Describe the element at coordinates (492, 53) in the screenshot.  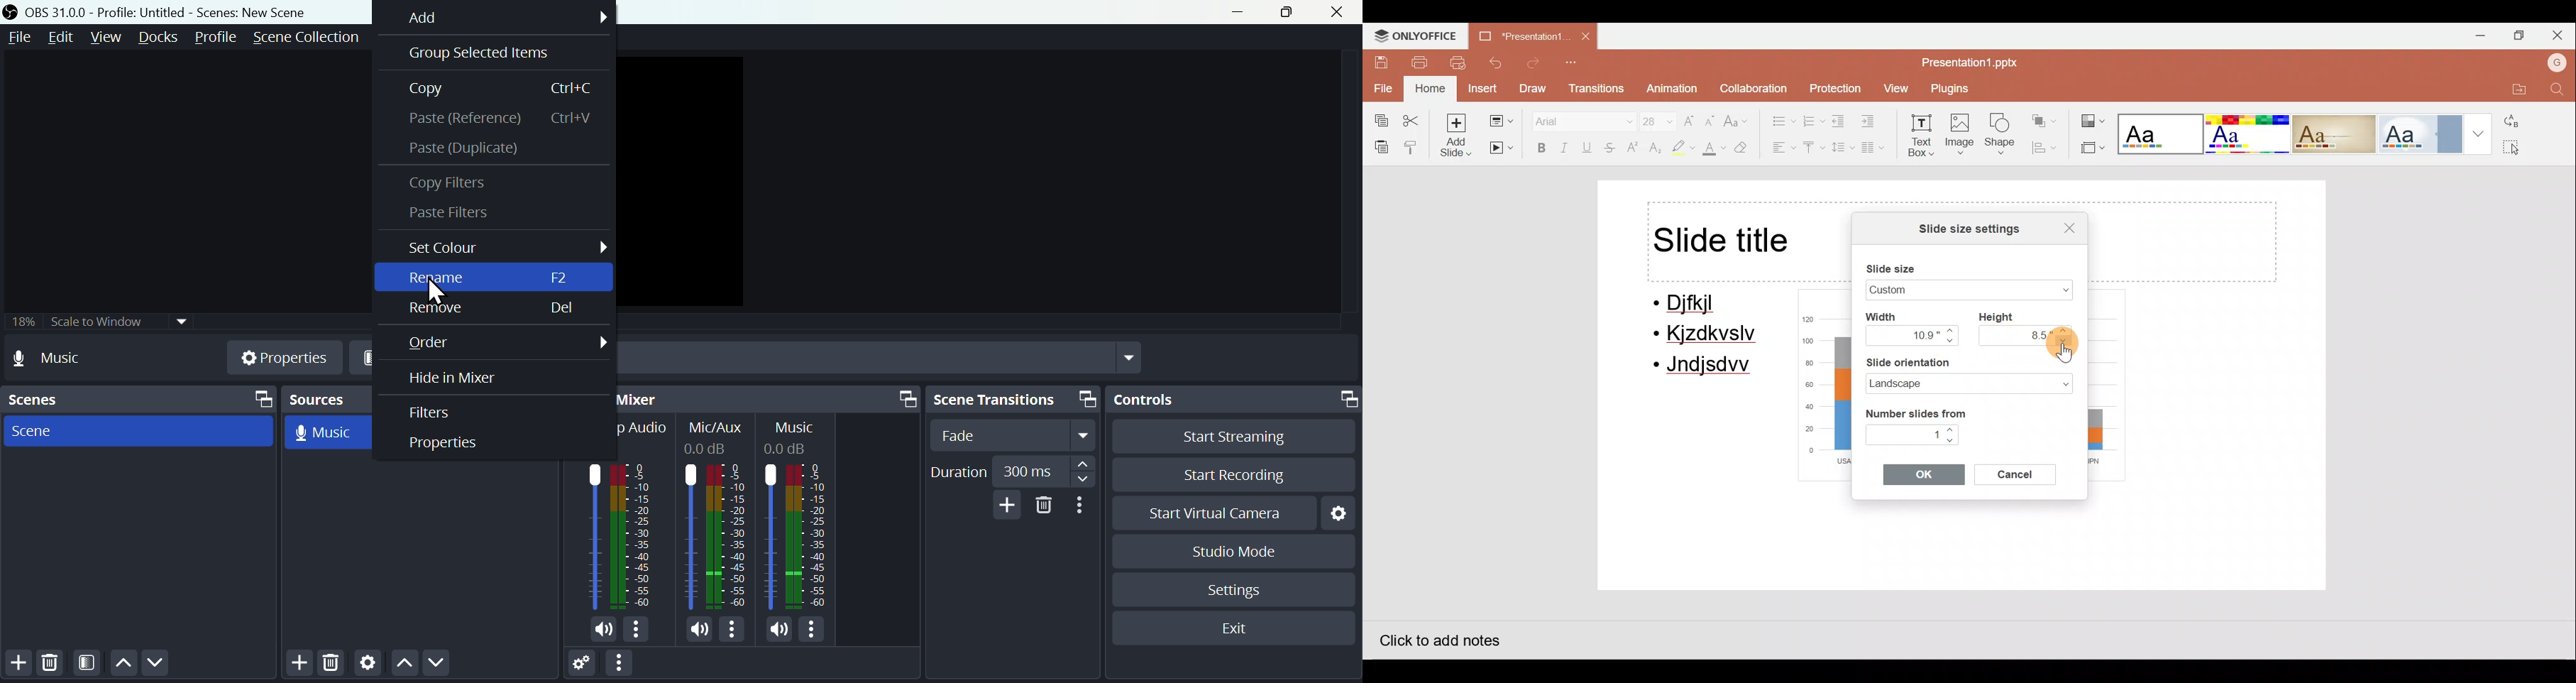
I see `Group selected items` at that location.